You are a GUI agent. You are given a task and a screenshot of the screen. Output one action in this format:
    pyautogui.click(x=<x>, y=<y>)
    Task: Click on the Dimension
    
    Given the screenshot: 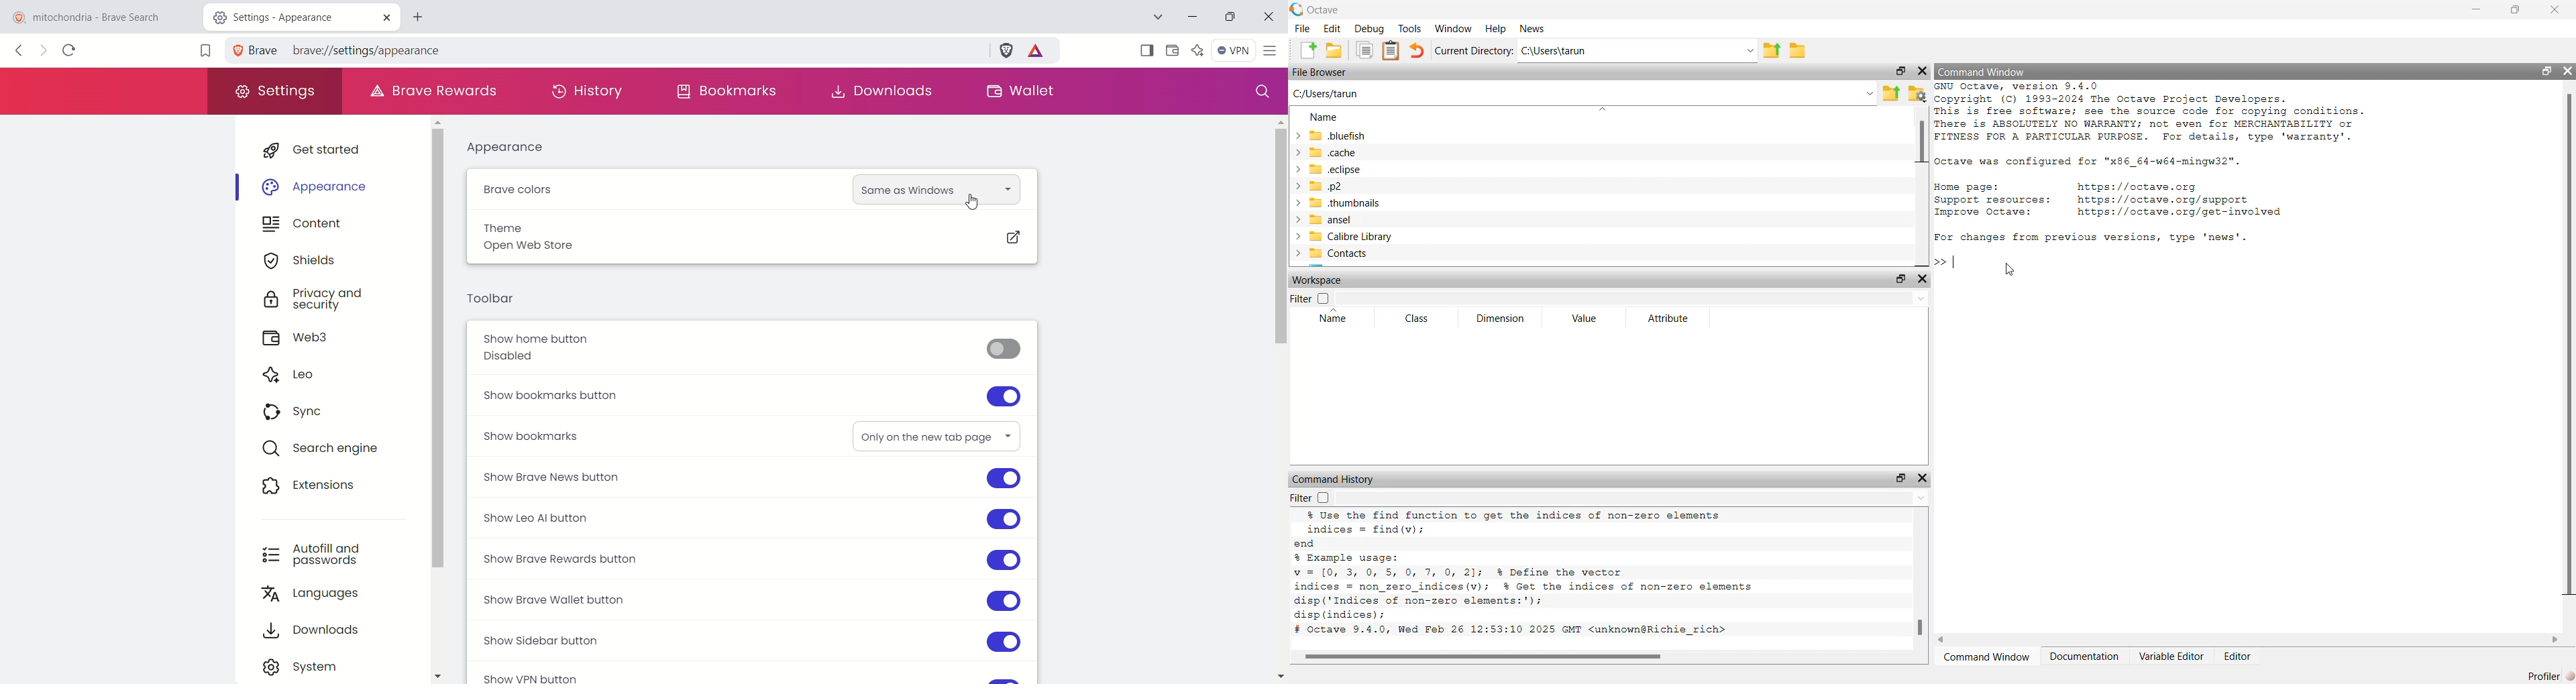 What is the action you would take?
    pyautogui.click(x=1500, y=318)
    